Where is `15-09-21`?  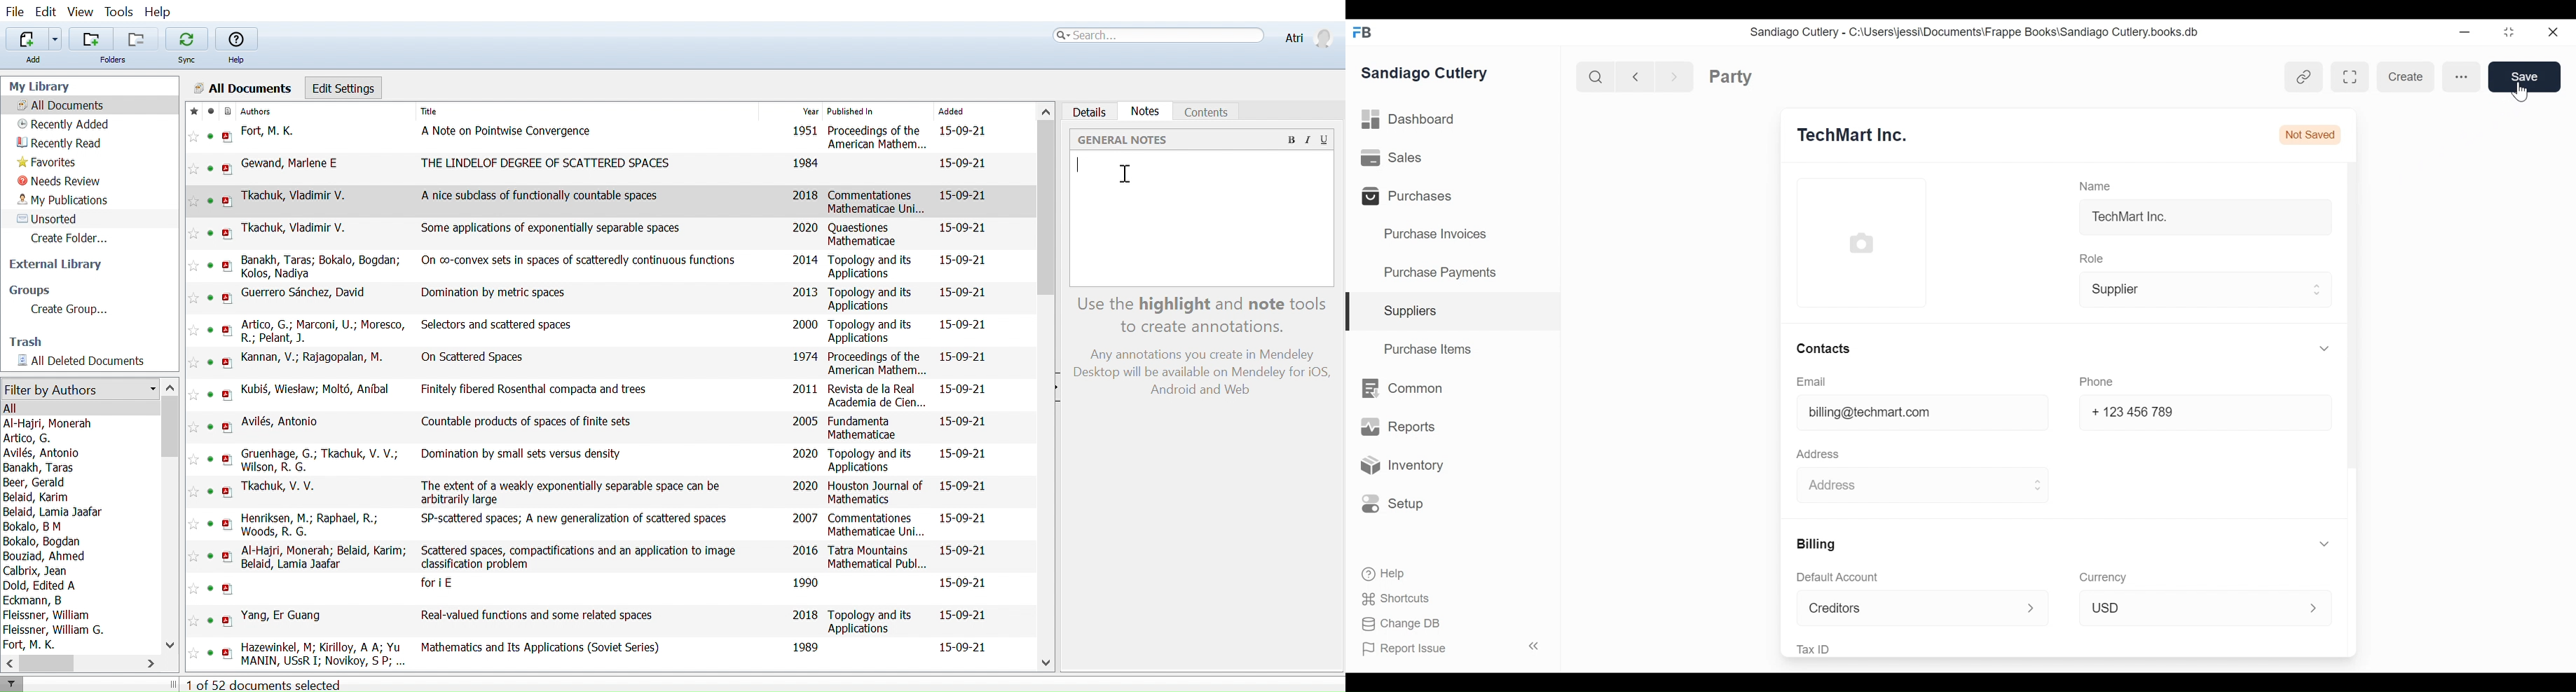 15-09-21 is located at coordinates (966, 647).